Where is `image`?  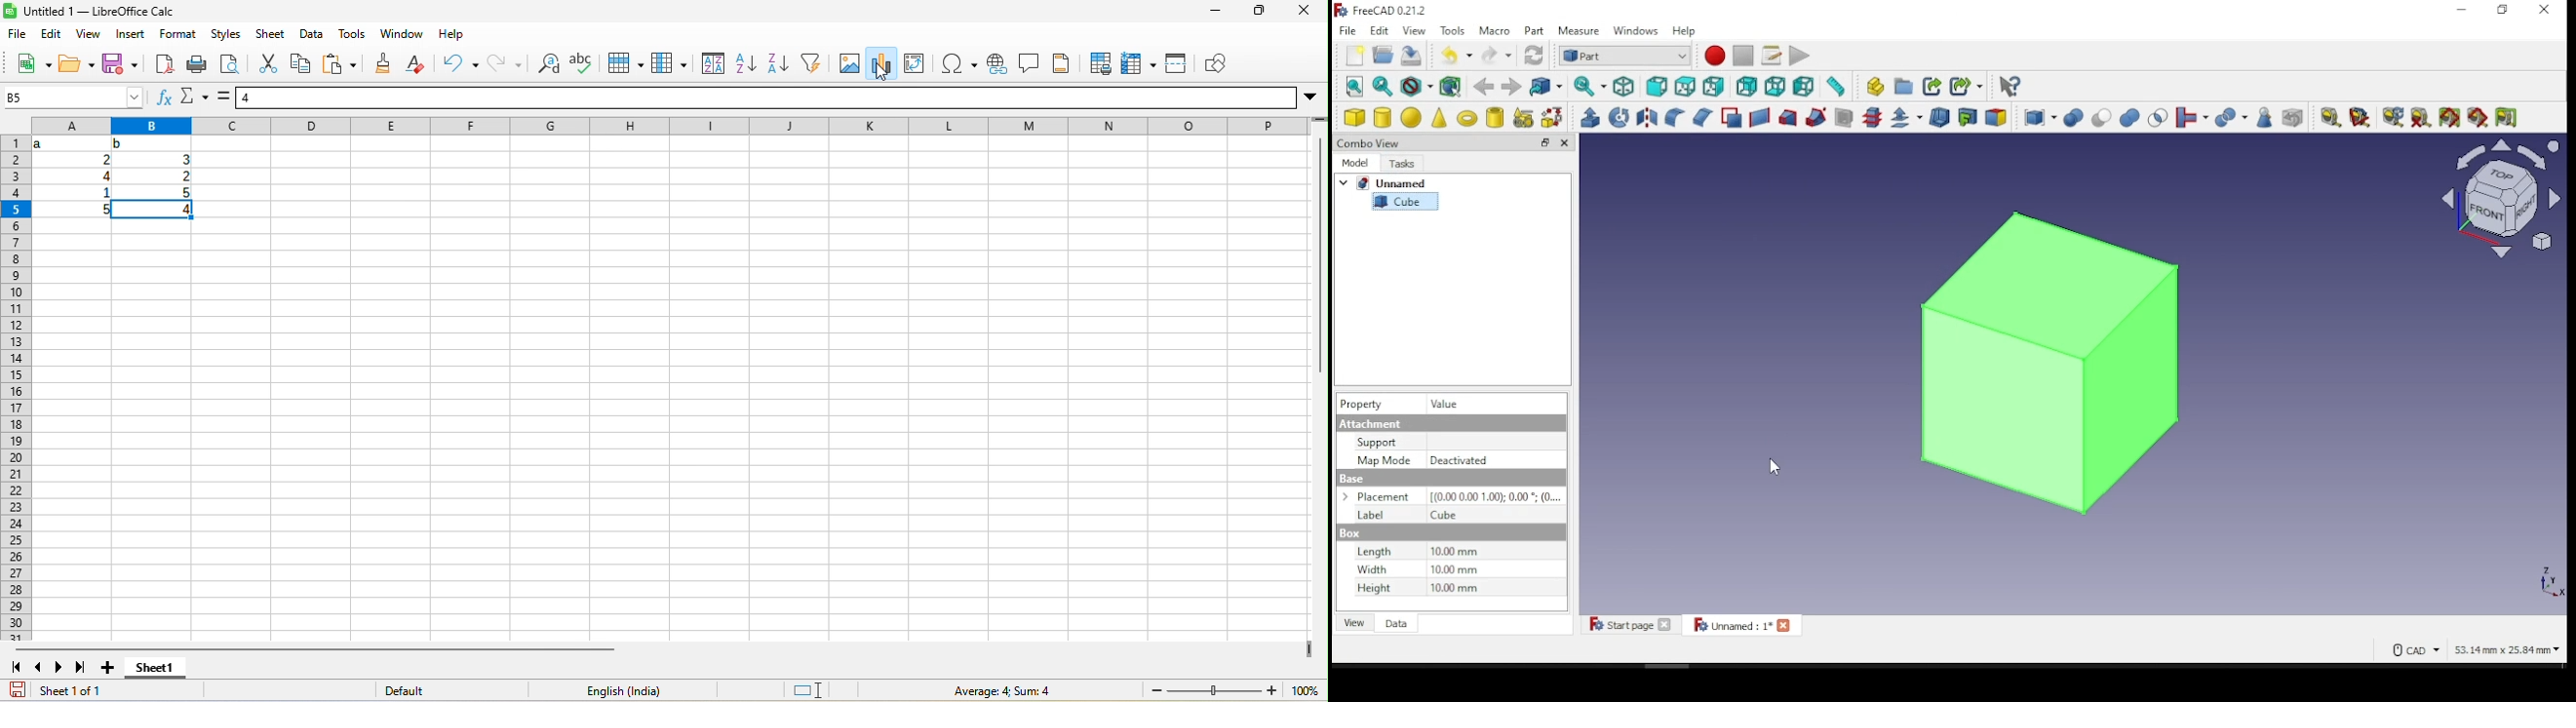
image is located at coordinates (850, 62).